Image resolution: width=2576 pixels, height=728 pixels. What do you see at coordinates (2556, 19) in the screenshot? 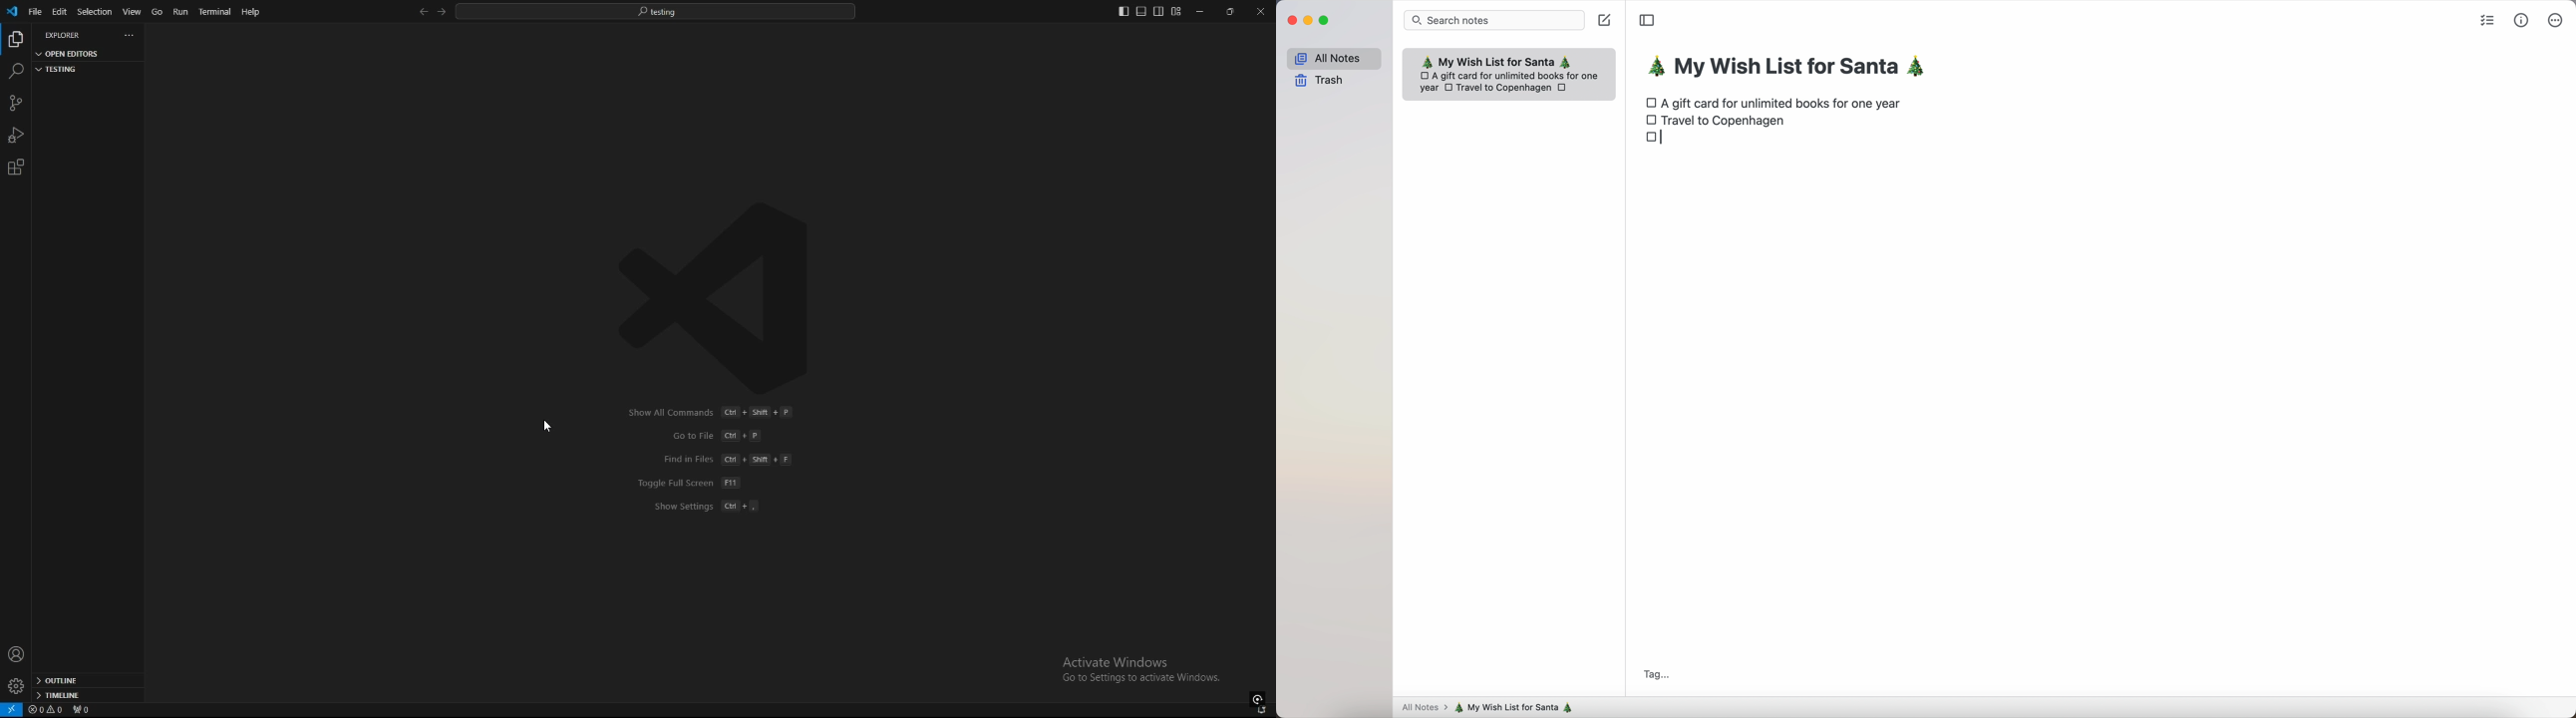
I see `more options` at bounding box center [2556, 19].